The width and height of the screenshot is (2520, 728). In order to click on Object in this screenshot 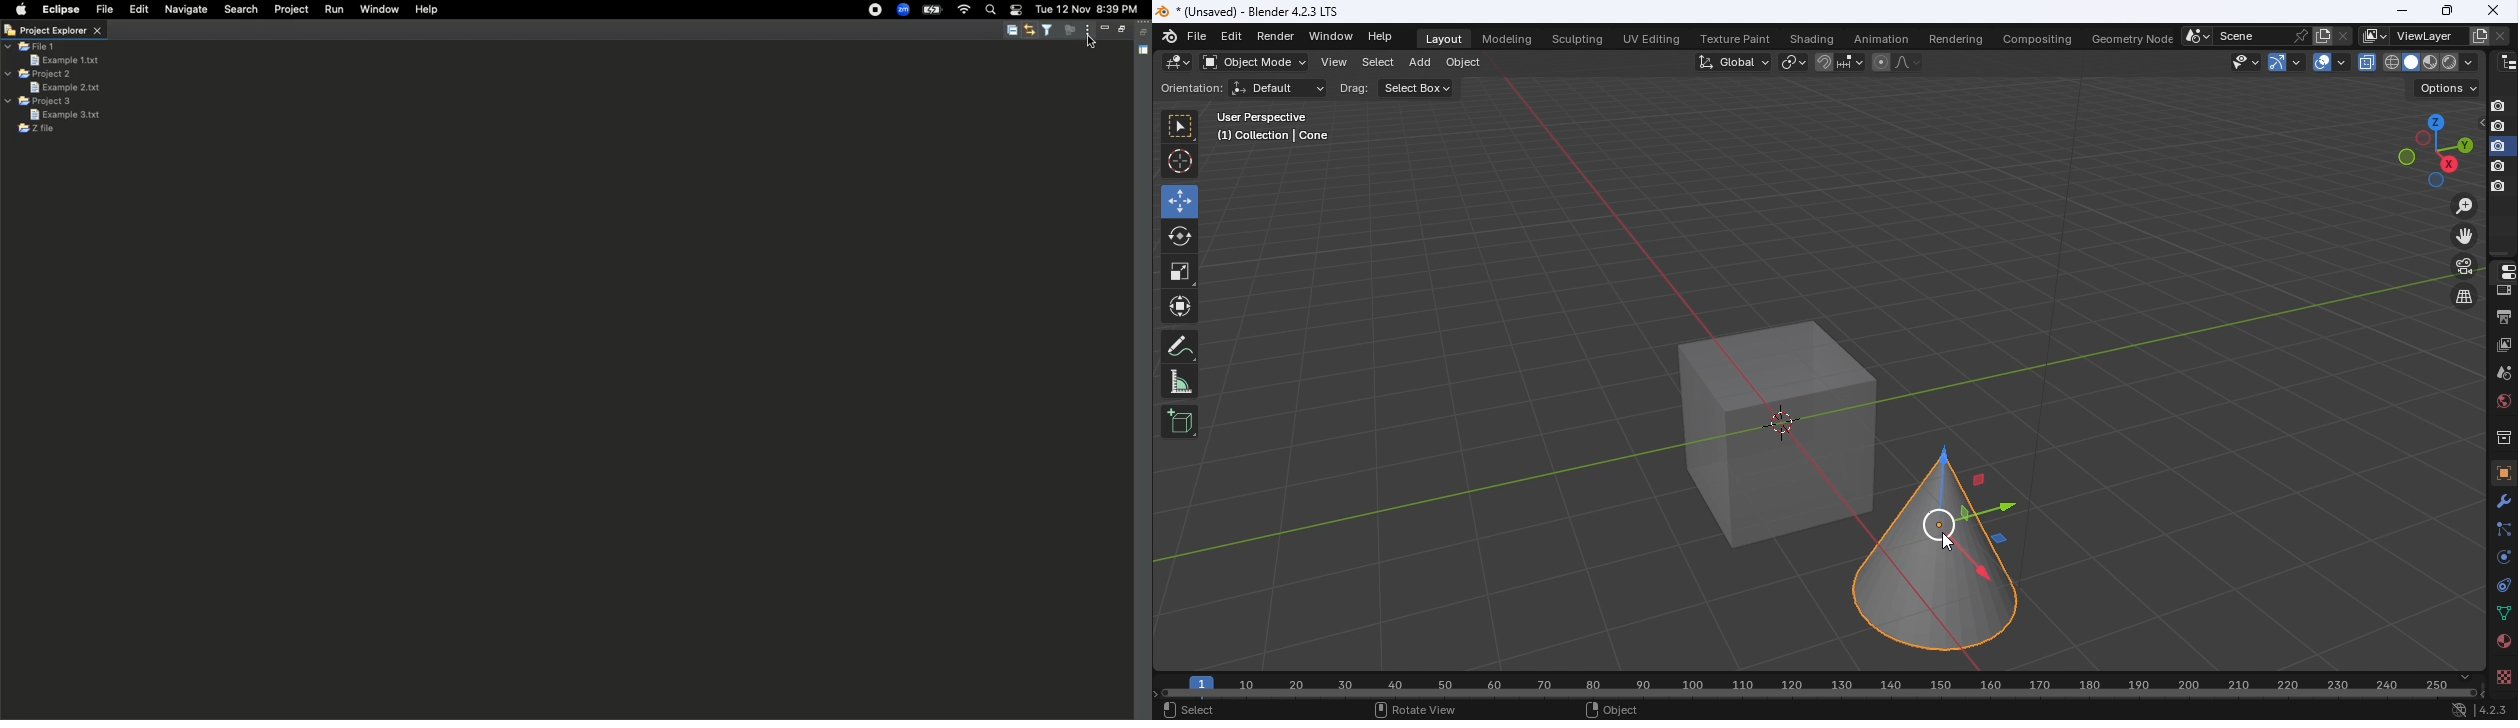, I will do `click(1462, 65)`.